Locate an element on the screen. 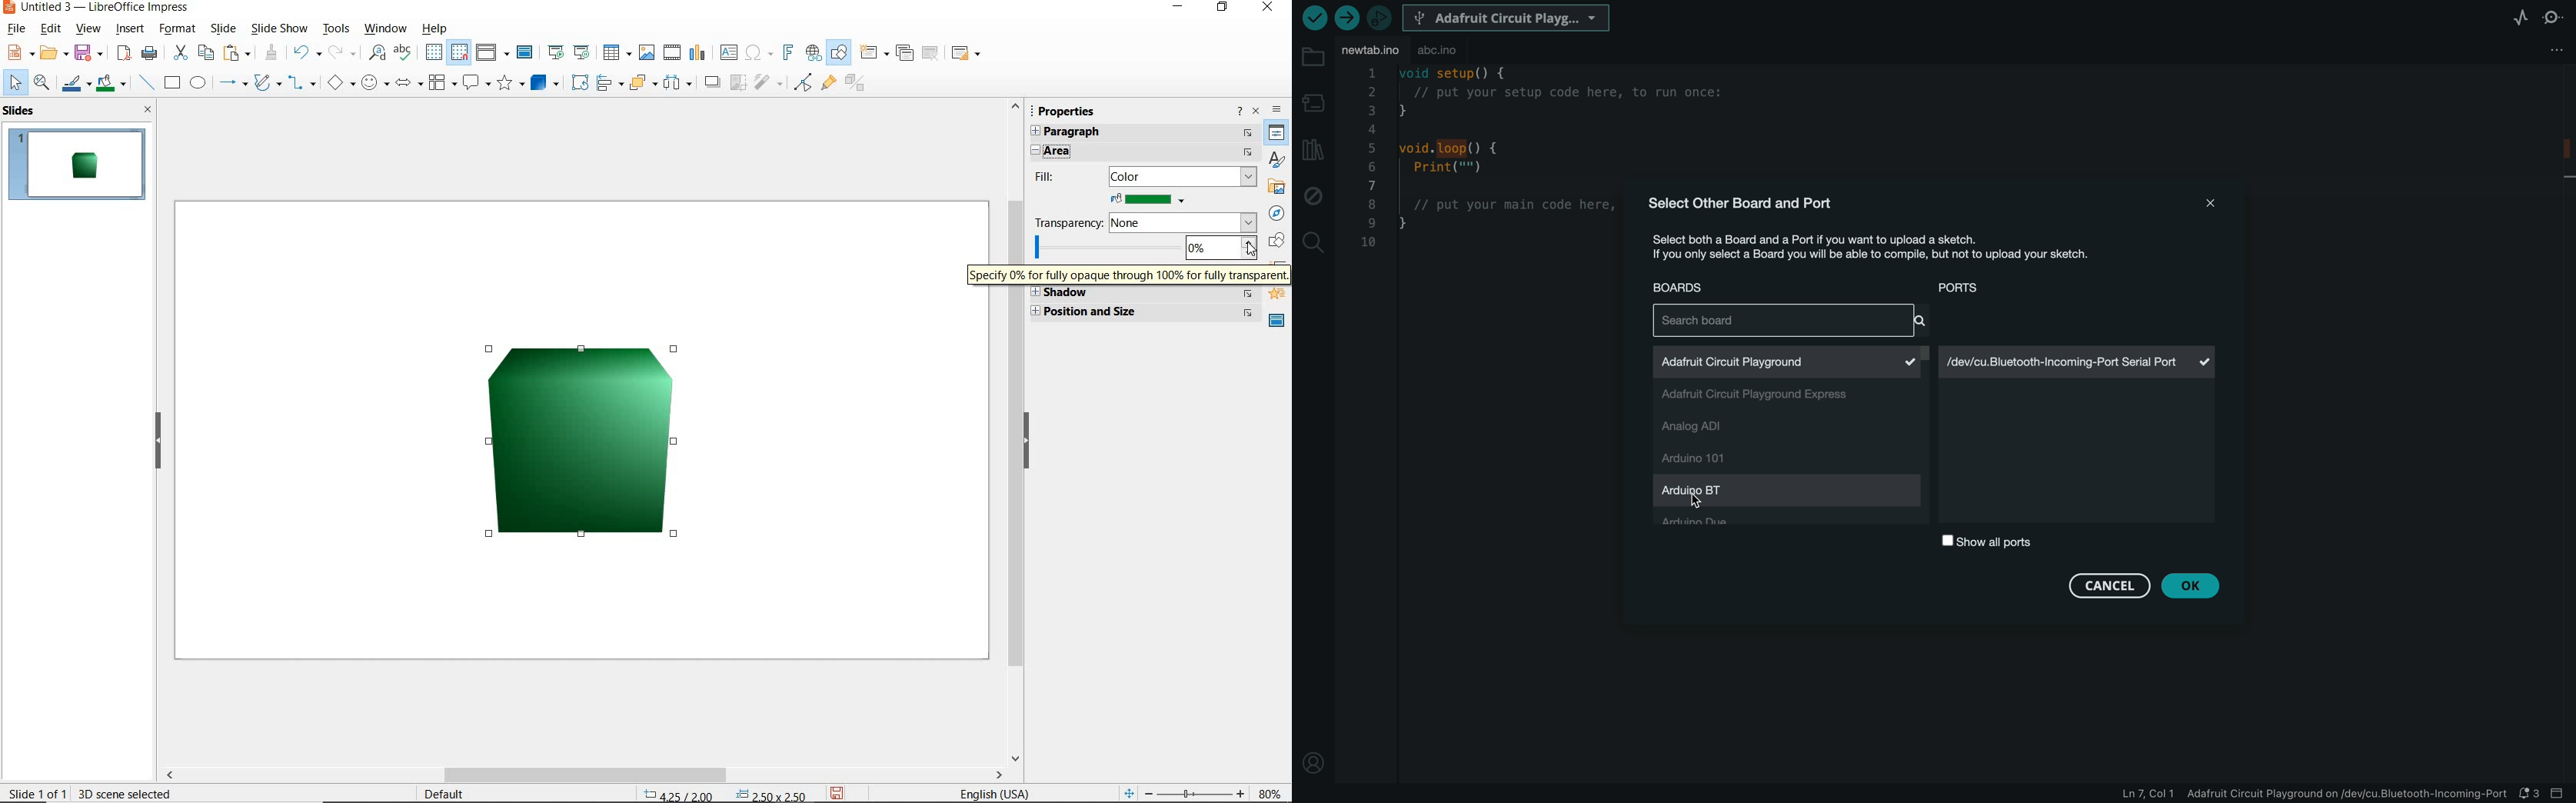 The image size is (2576, 812). SLIDE1 is located at coordinates (78, 165).